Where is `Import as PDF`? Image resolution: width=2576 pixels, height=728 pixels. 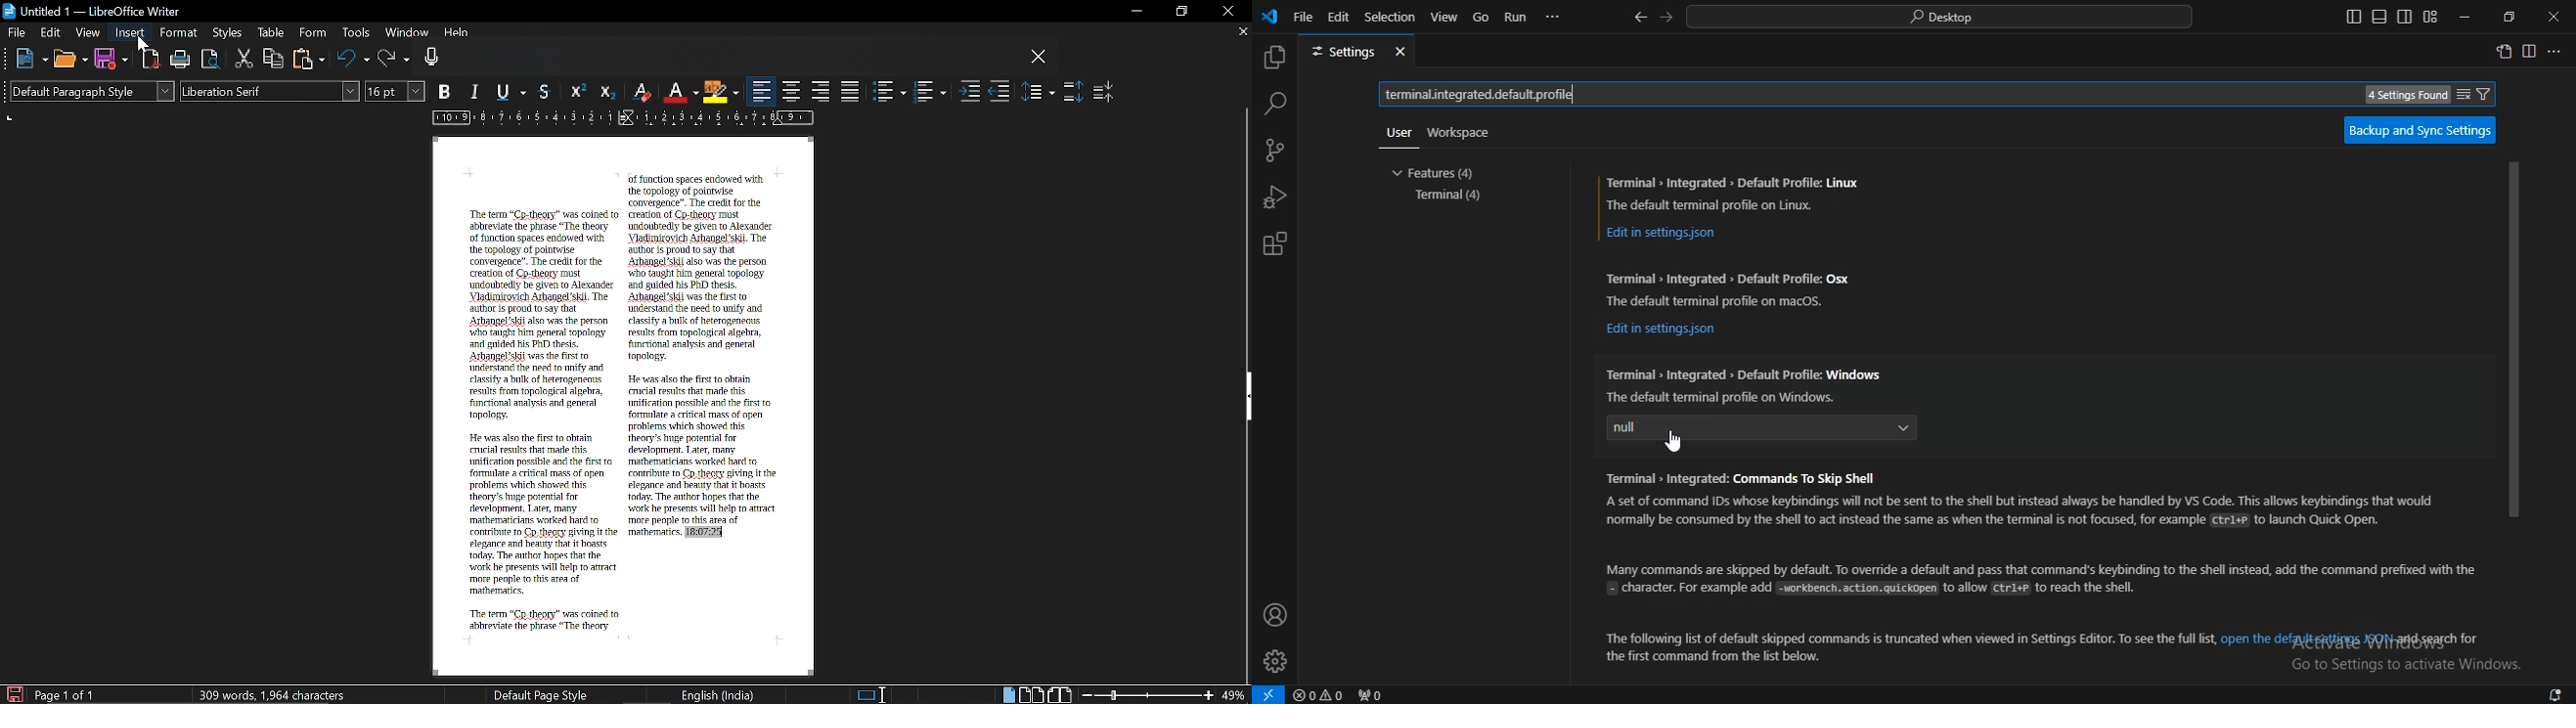 Import as PDF is located at coordinates (152, 60).